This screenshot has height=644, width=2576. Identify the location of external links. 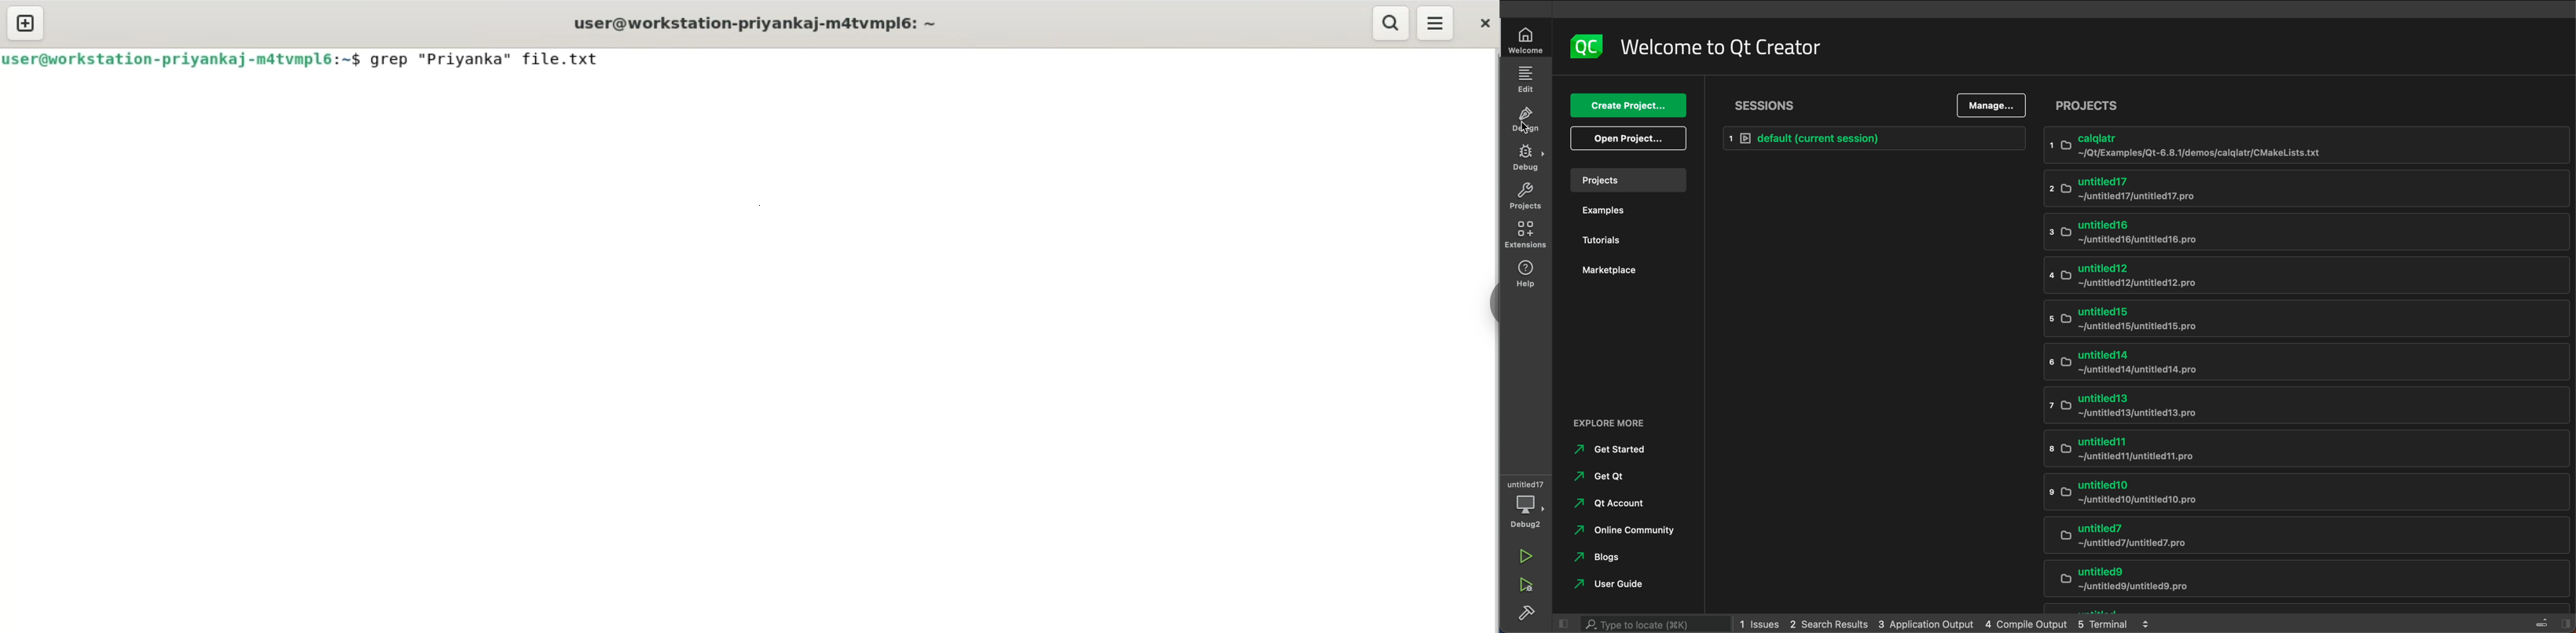
(1628, 424).